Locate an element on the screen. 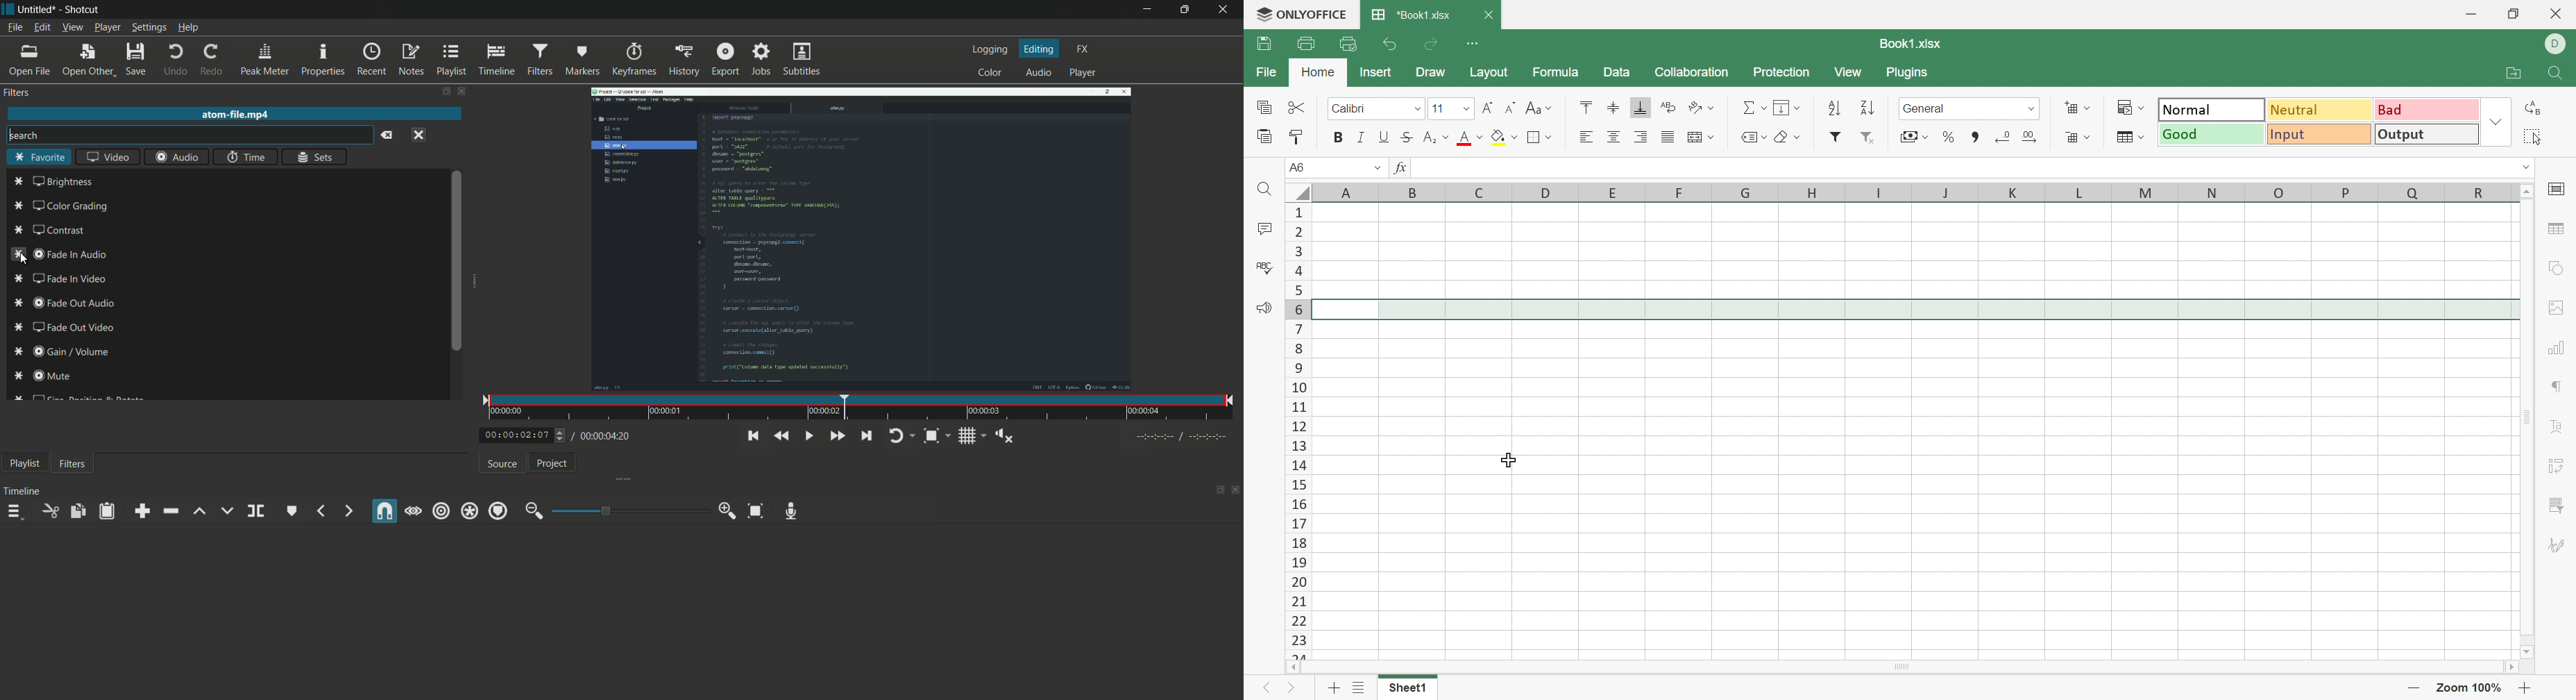  next marker is located at coordinates (348, 512).